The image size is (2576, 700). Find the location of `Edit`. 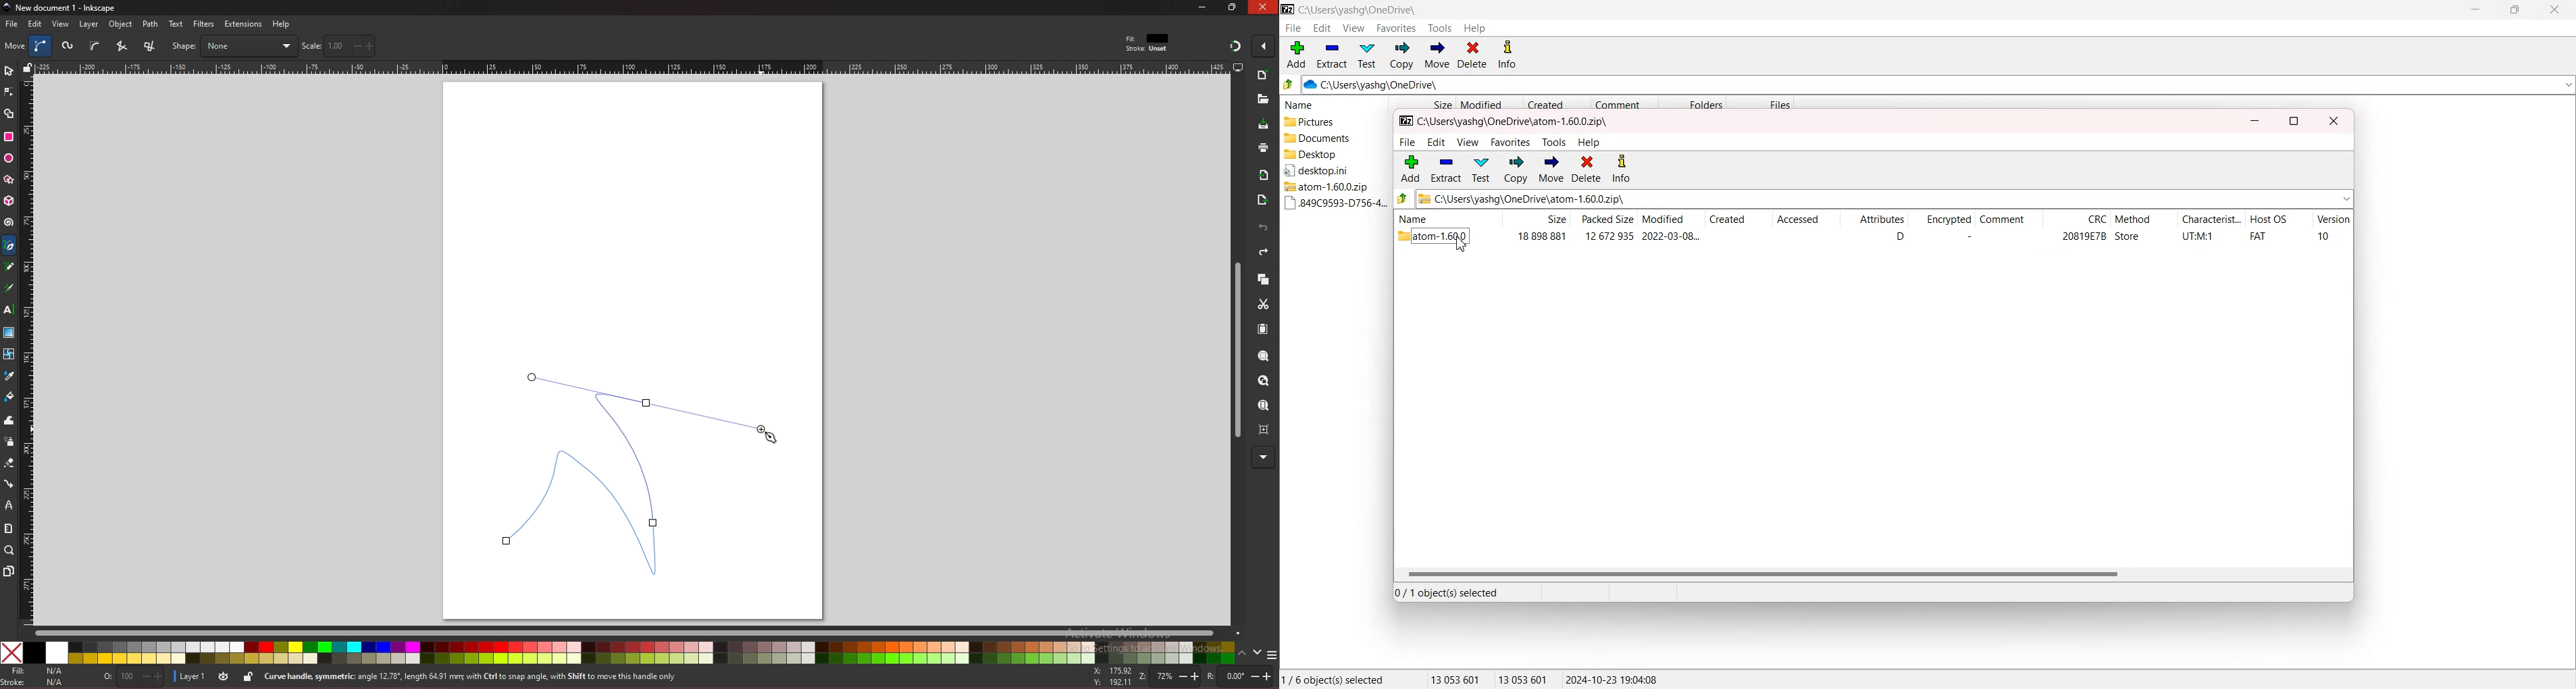

Edit is located at coordinates (1322, 28).